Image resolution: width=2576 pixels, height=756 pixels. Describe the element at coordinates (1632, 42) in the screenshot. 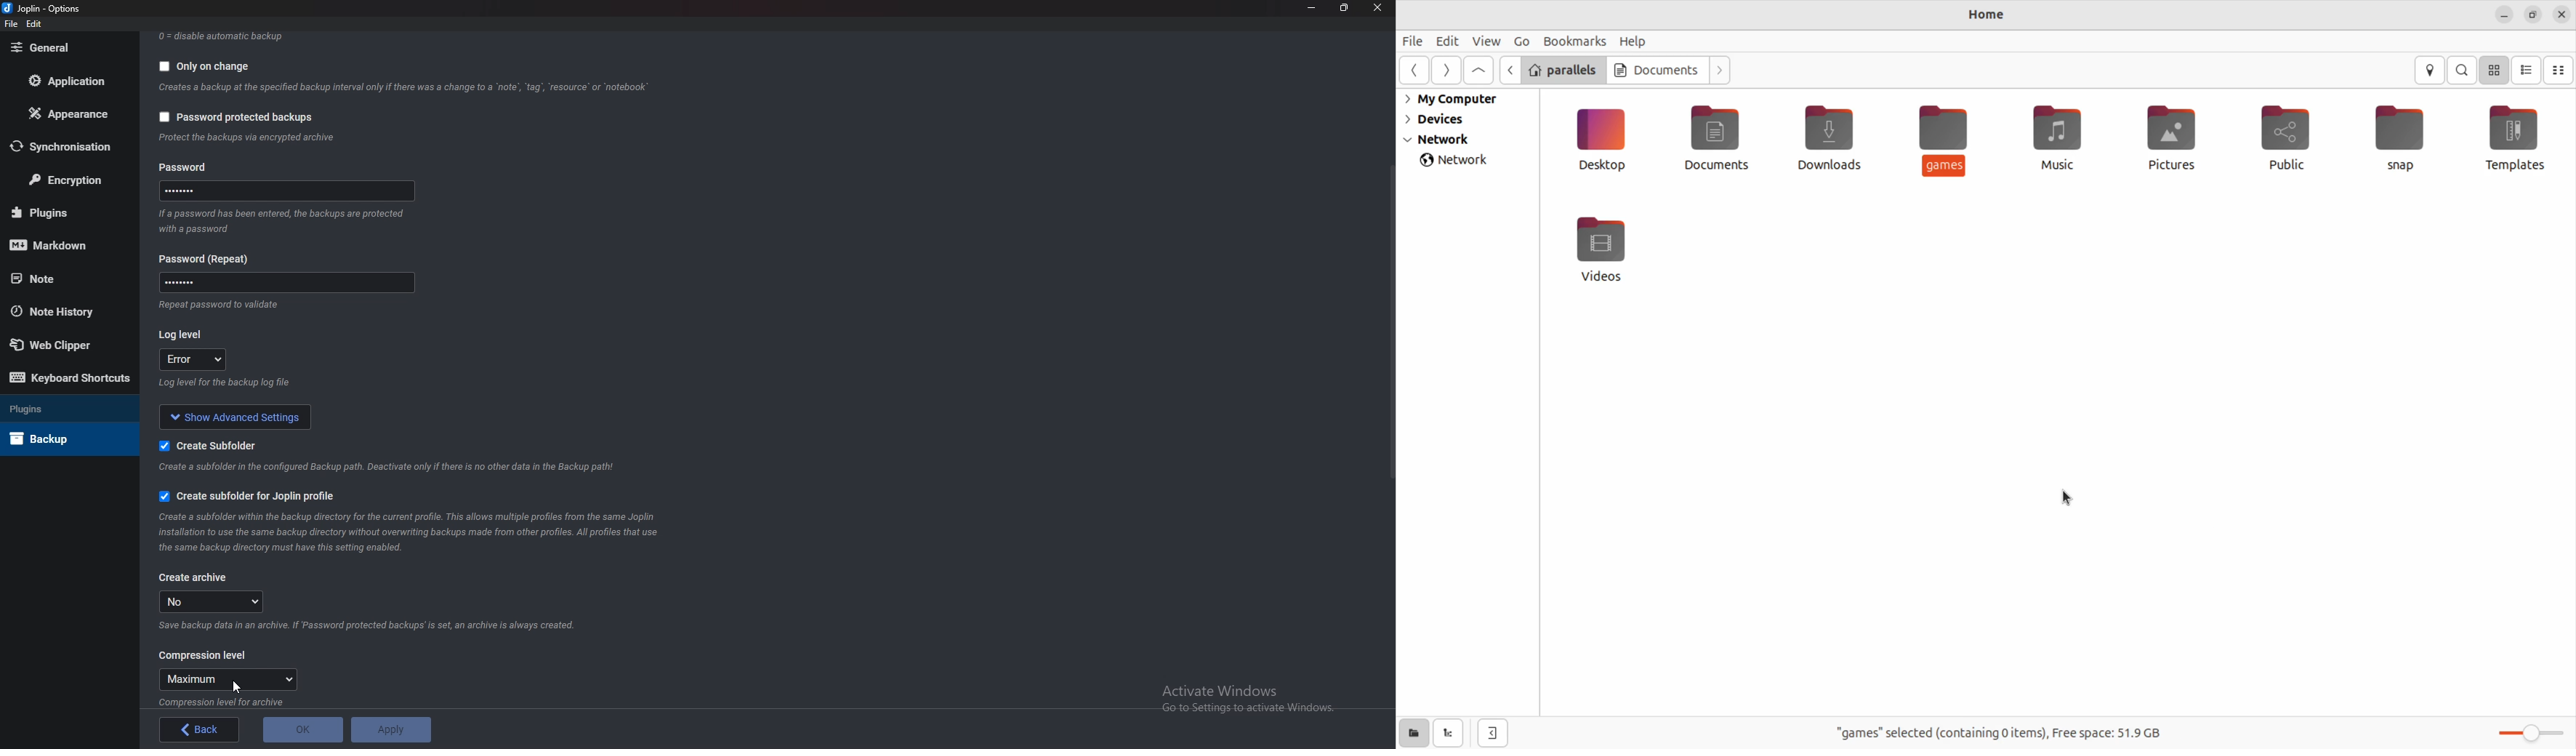

I see `help` at that location.